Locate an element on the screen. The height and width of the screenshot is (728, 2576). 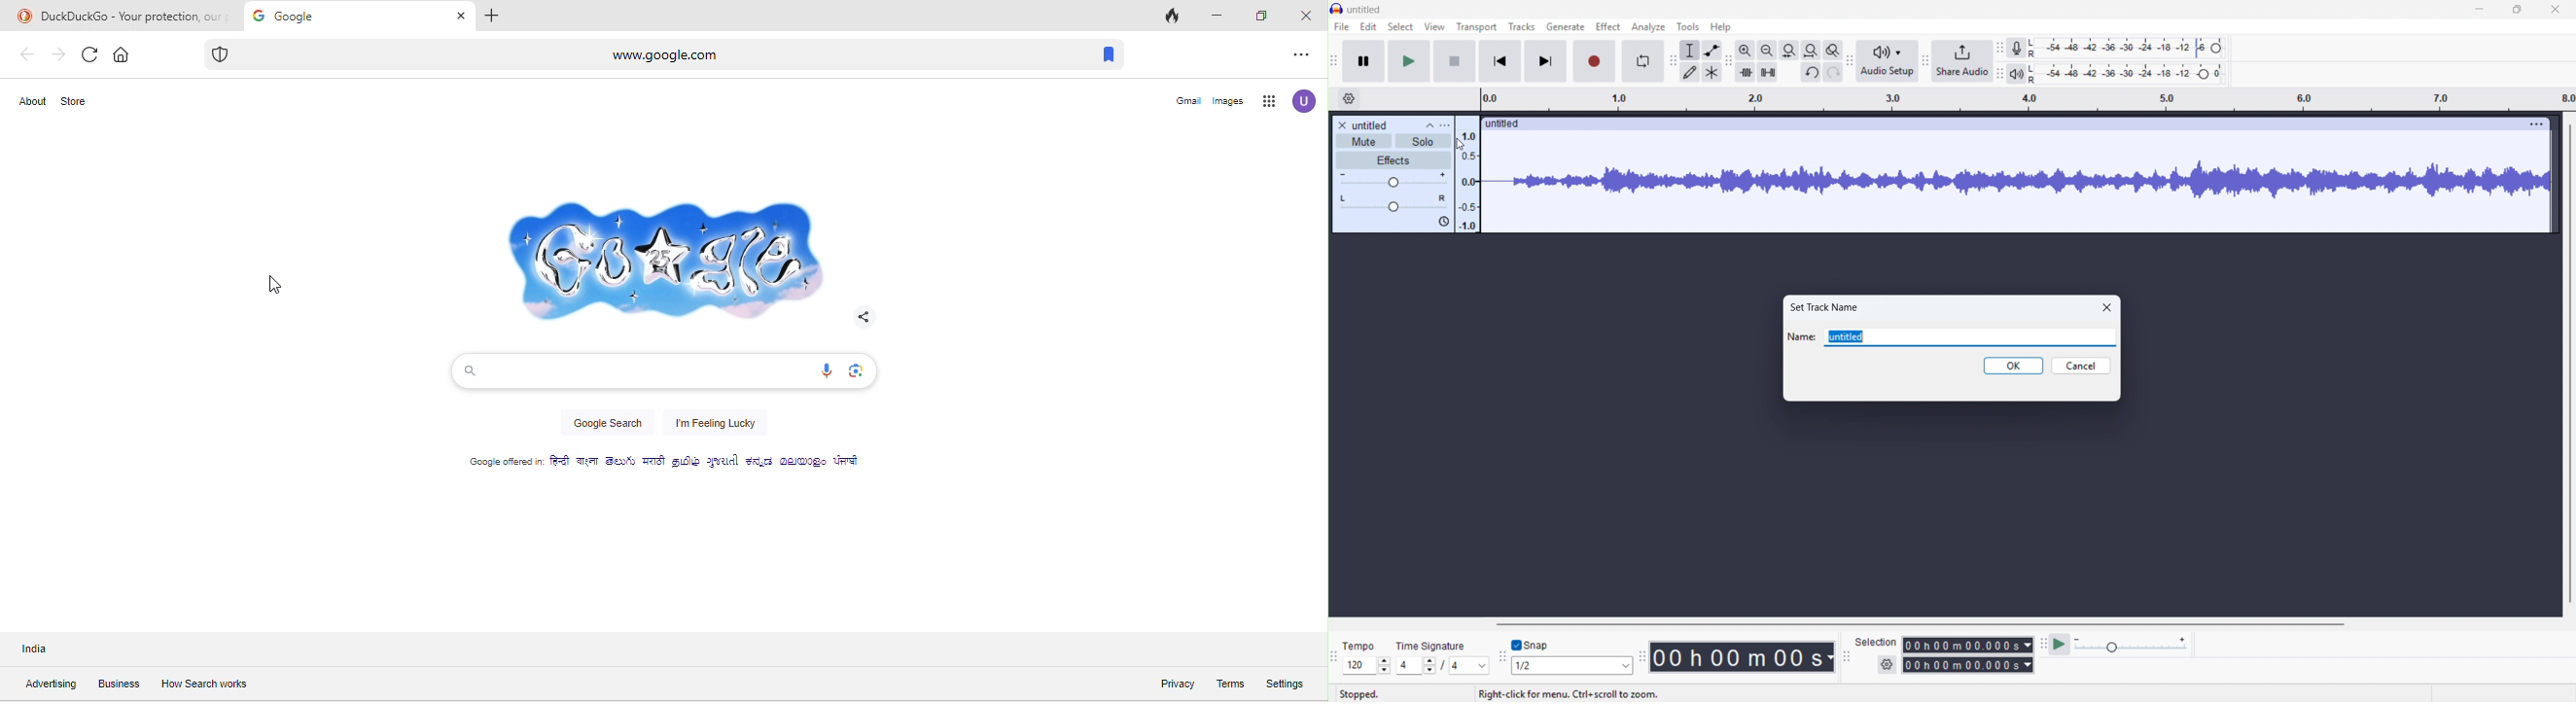
Time signature toolbar  is located at coordinates (1336, 658).